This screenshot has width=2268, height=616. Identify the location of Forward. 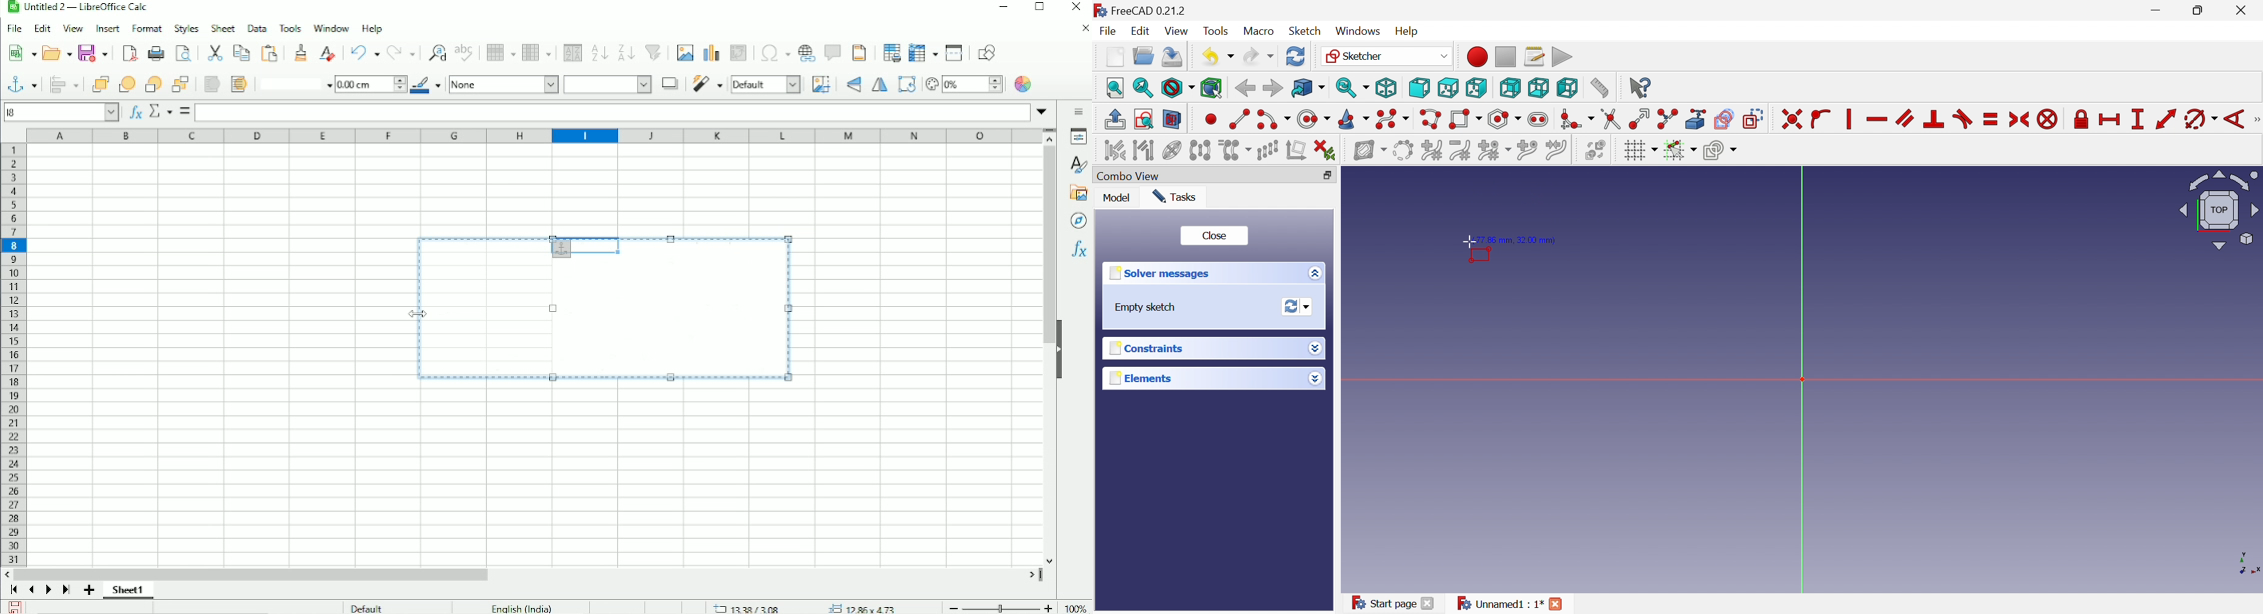
(1272, 87).